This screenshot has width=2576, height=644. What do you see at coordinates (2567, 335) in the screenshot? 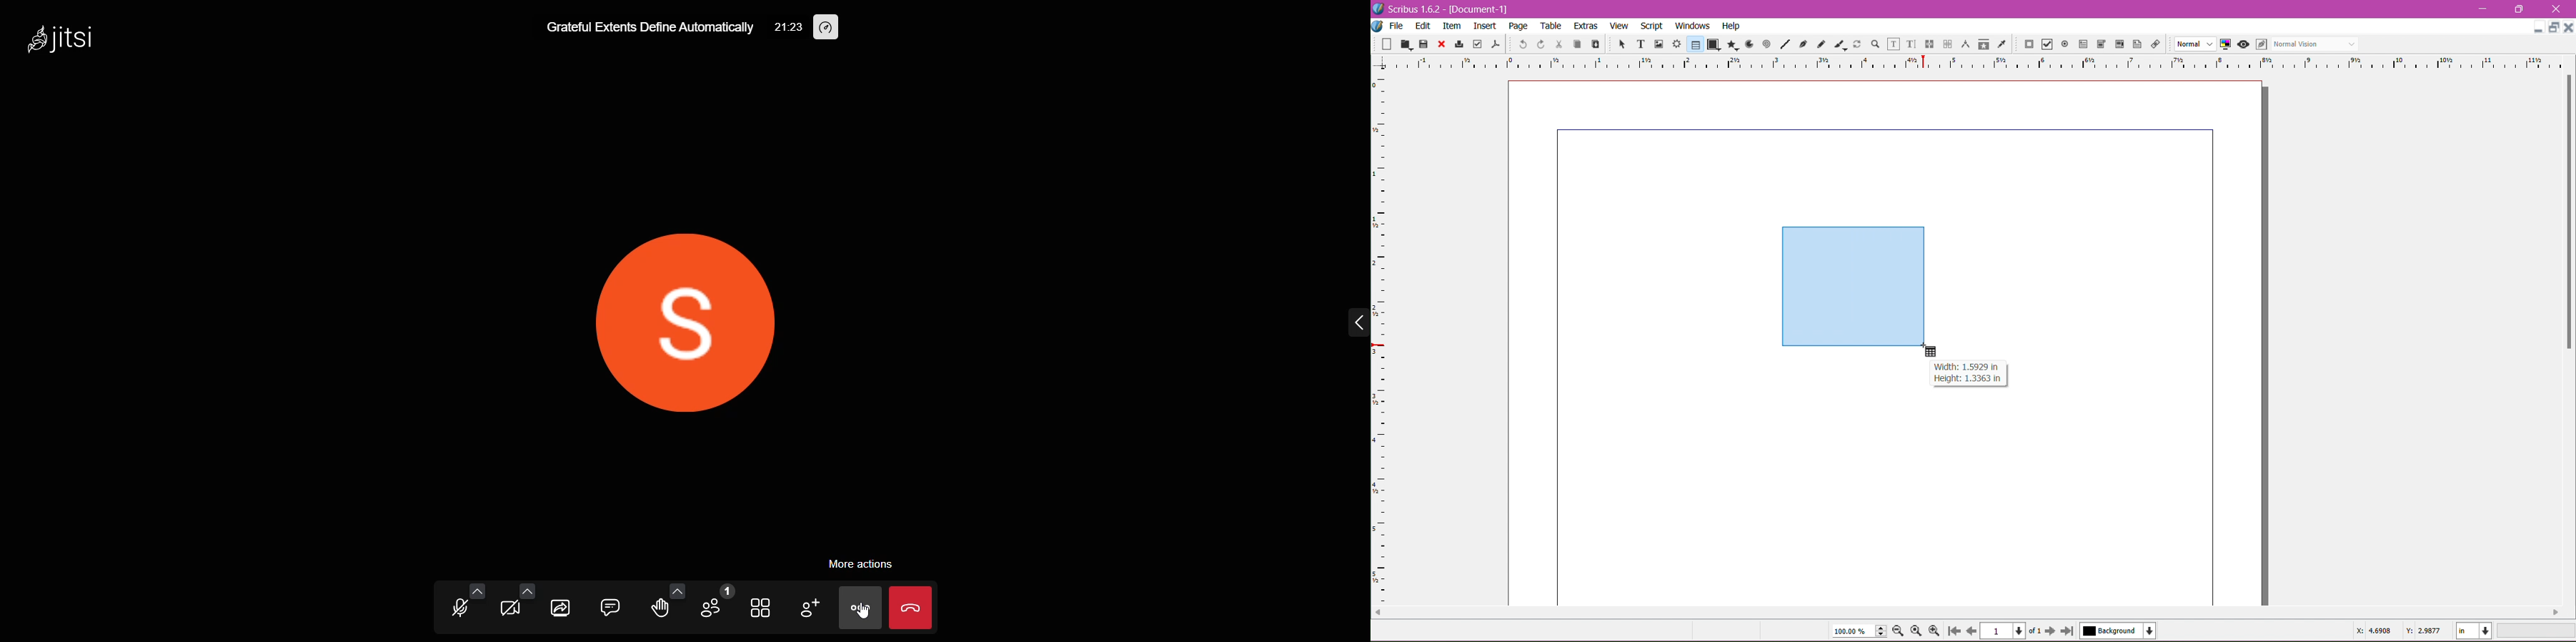
I see `scroll bar` at bounding box center [2567, 335].